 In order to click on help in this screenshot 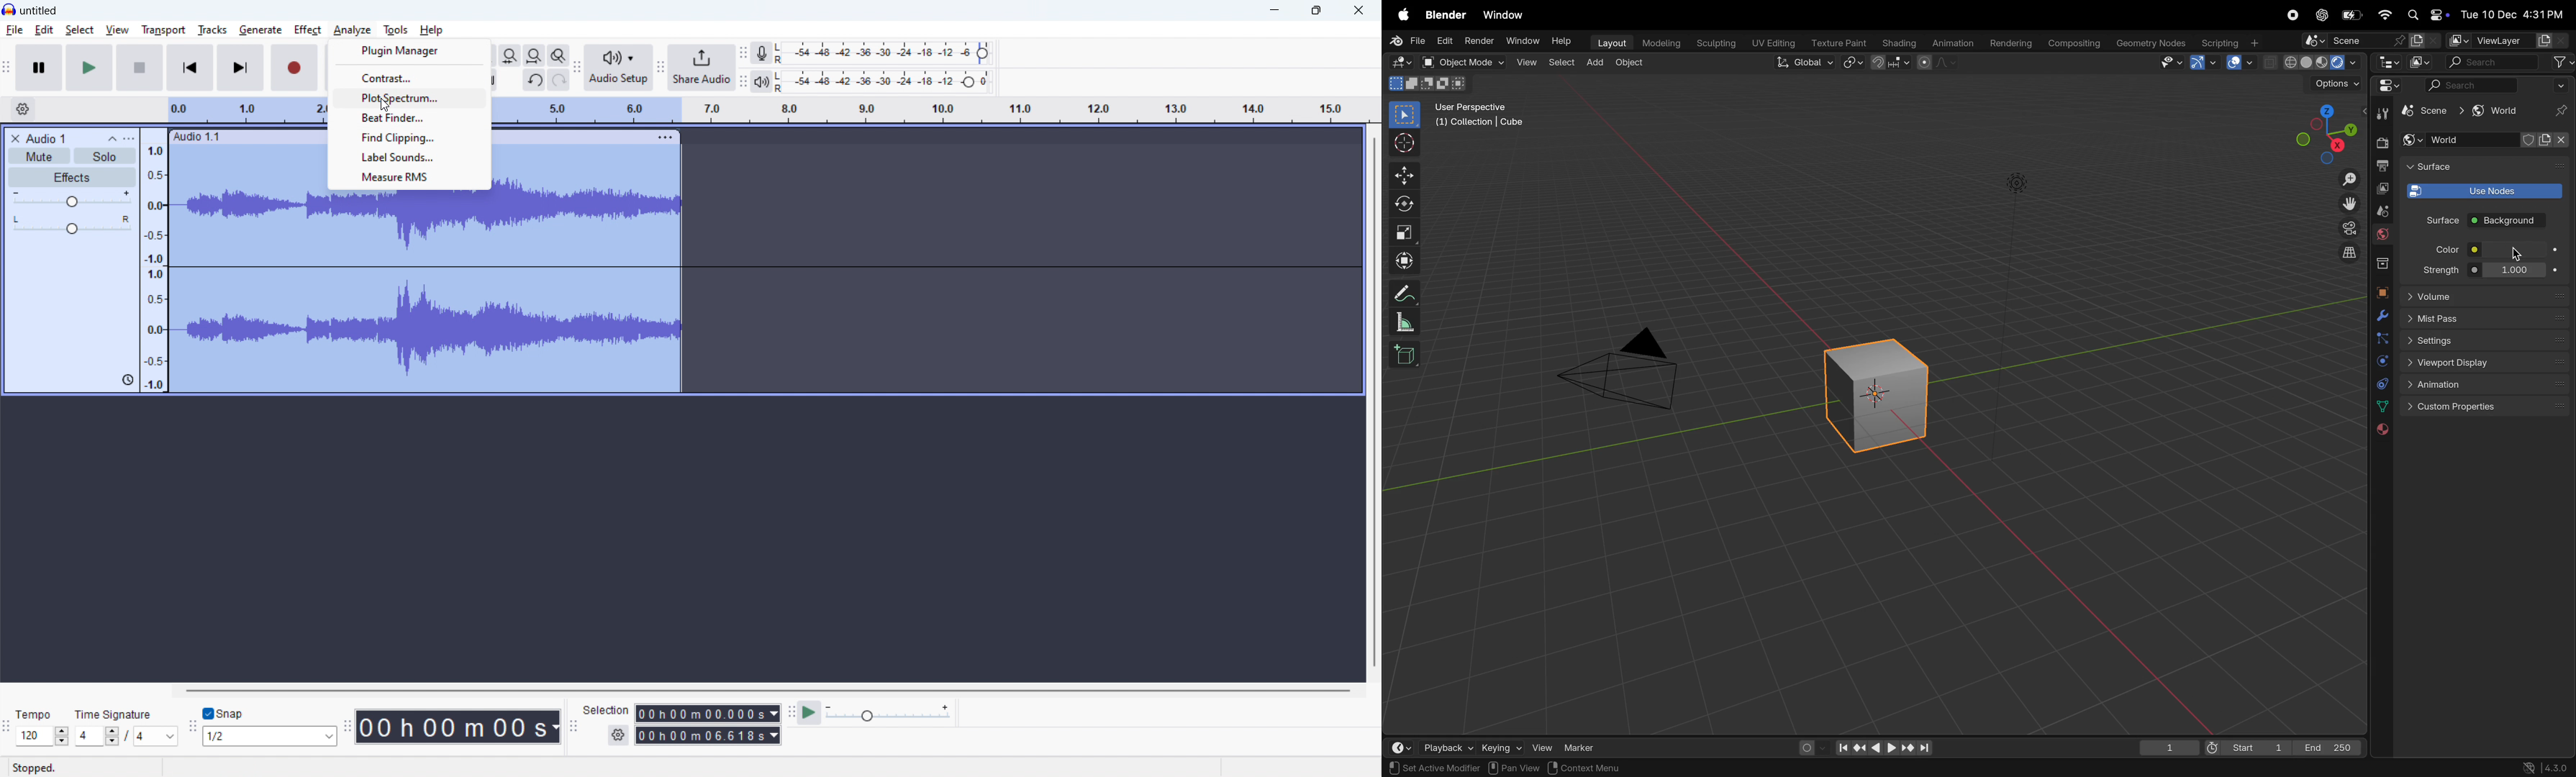, I will do `click(432, 29)`.